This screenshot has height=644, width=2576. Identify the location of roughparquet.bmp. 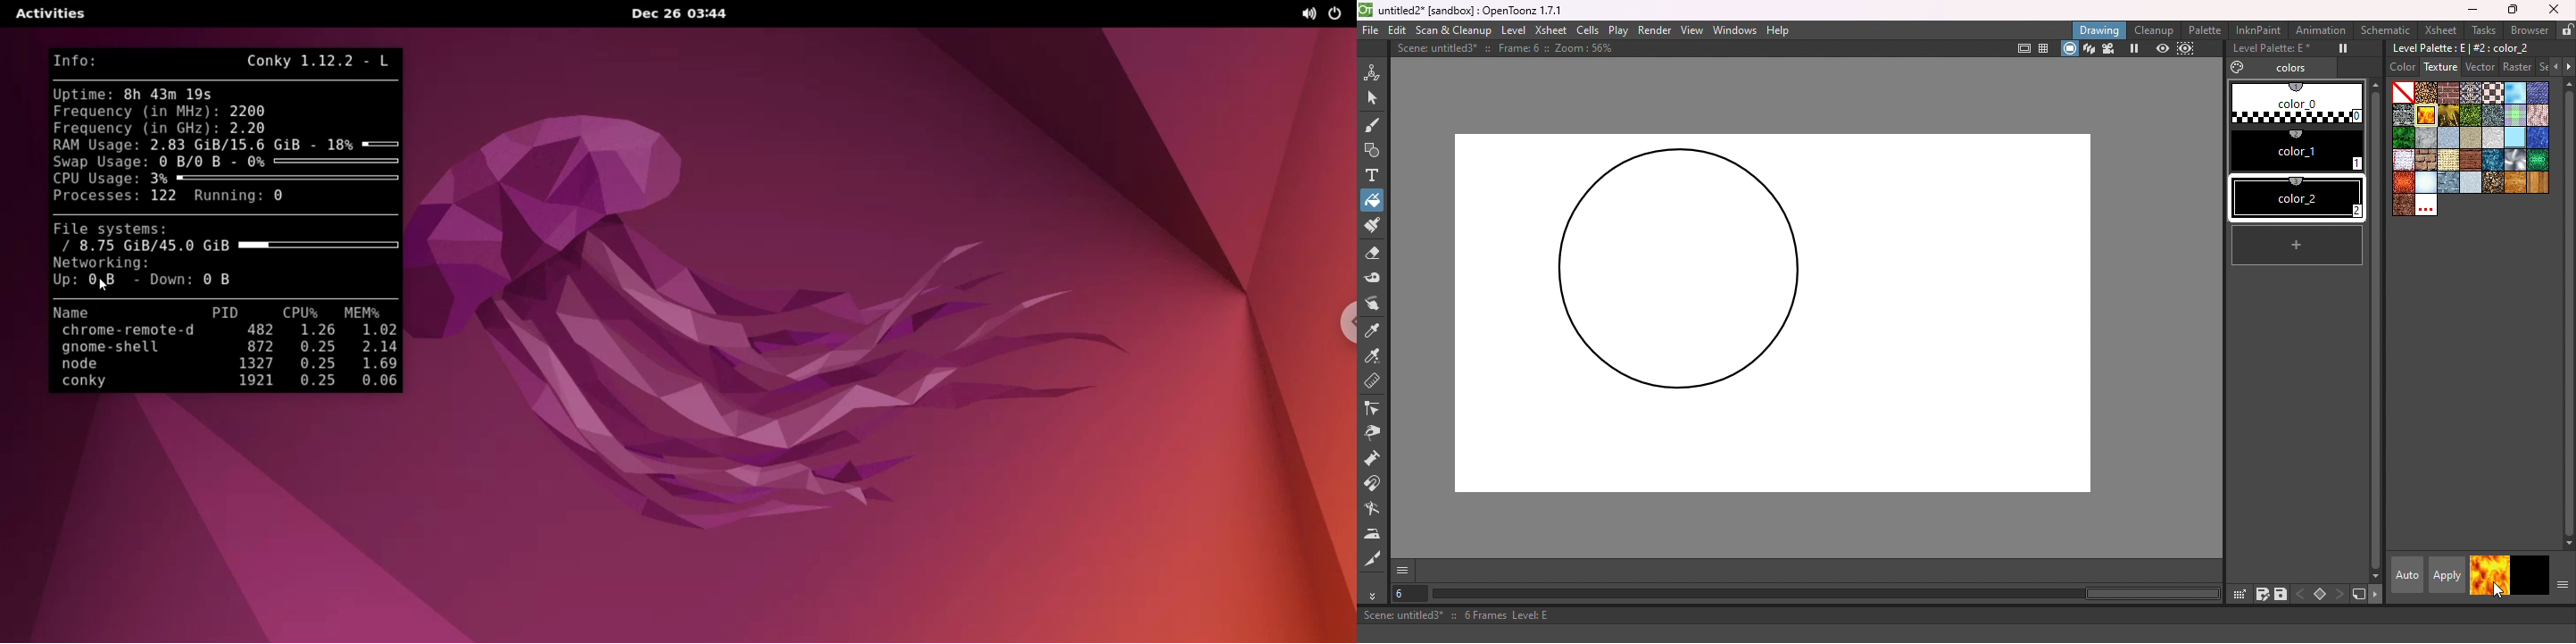
(2472, 161).